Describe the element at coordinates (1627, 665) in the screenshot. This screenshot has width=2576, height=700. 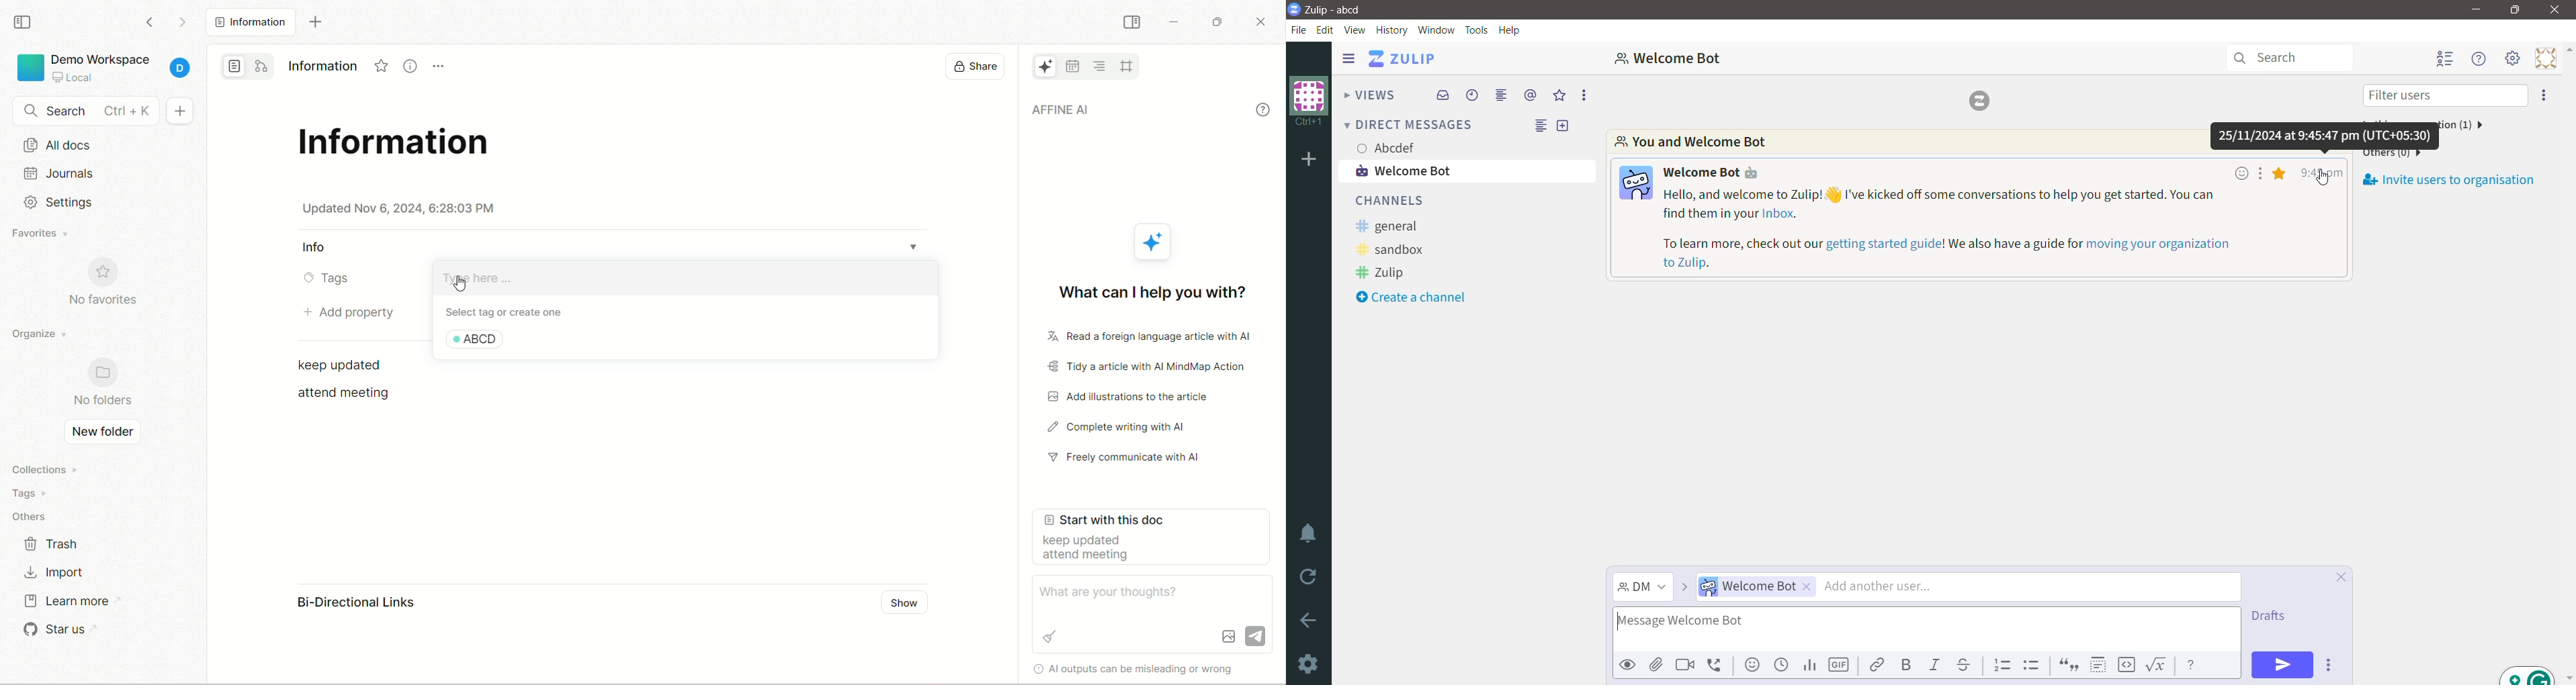
I see `Preview` at that location.